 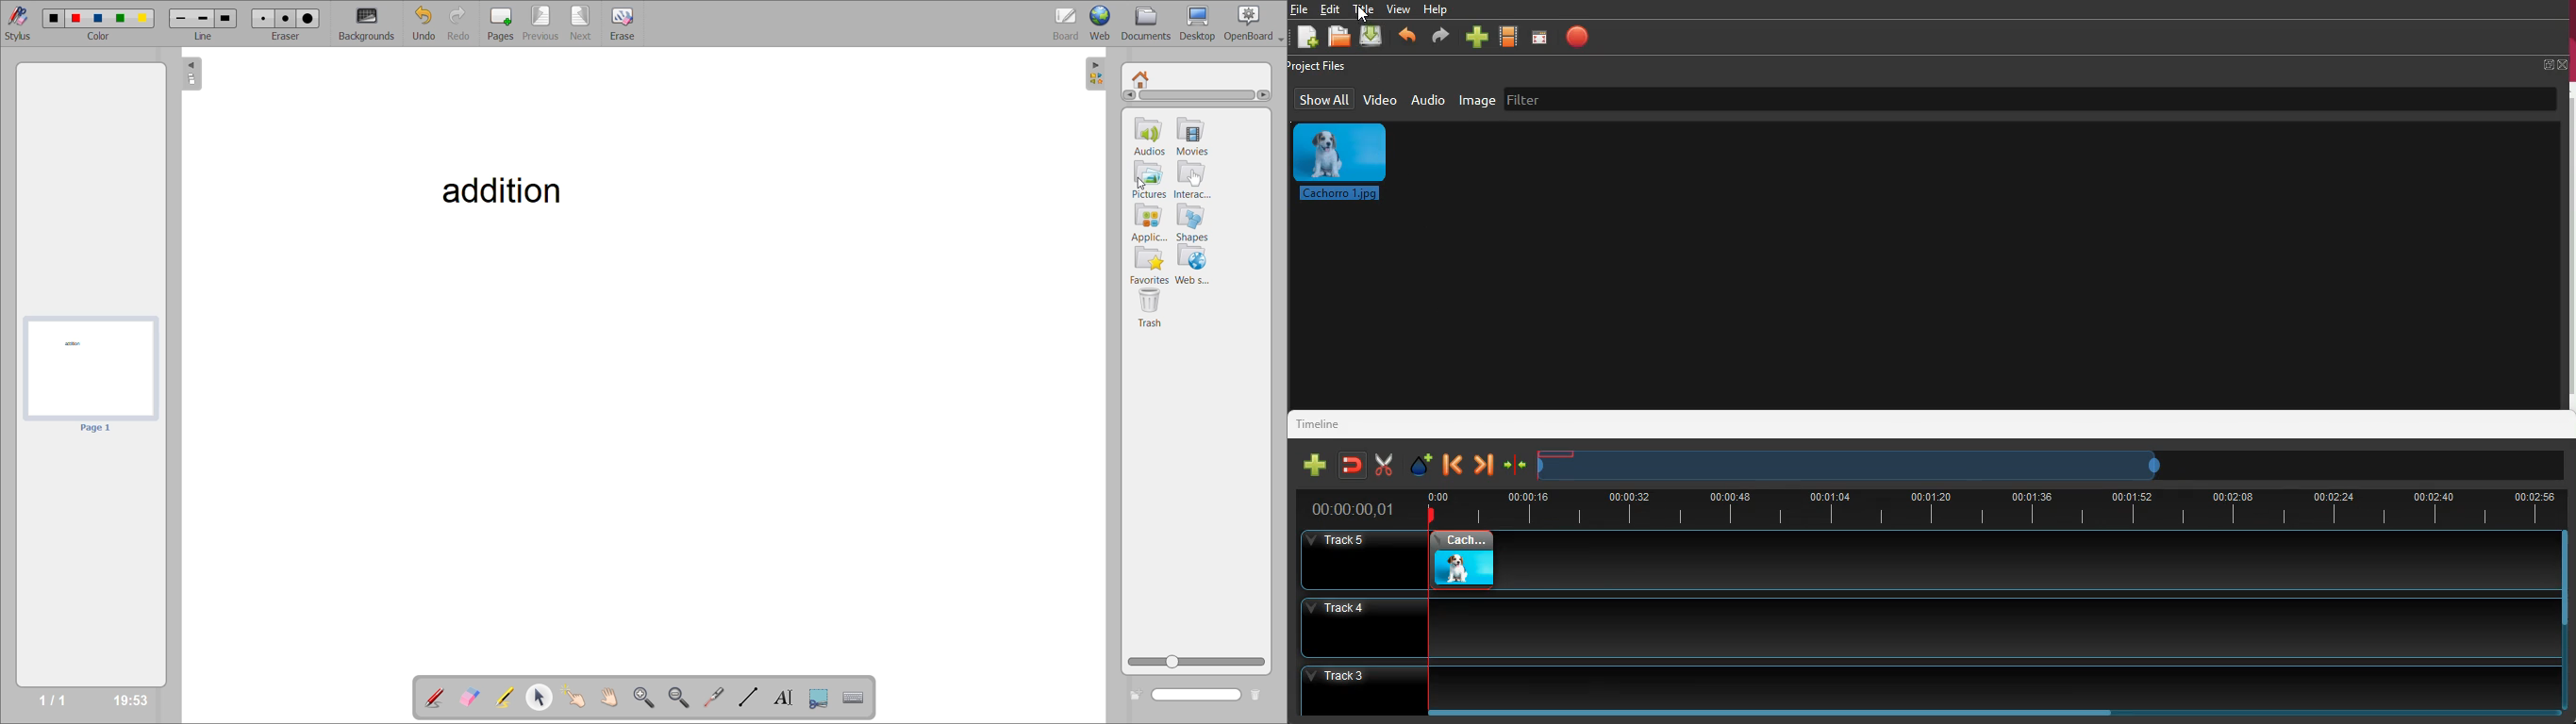 I want to click on timeline, so click(x=1326, y=422).